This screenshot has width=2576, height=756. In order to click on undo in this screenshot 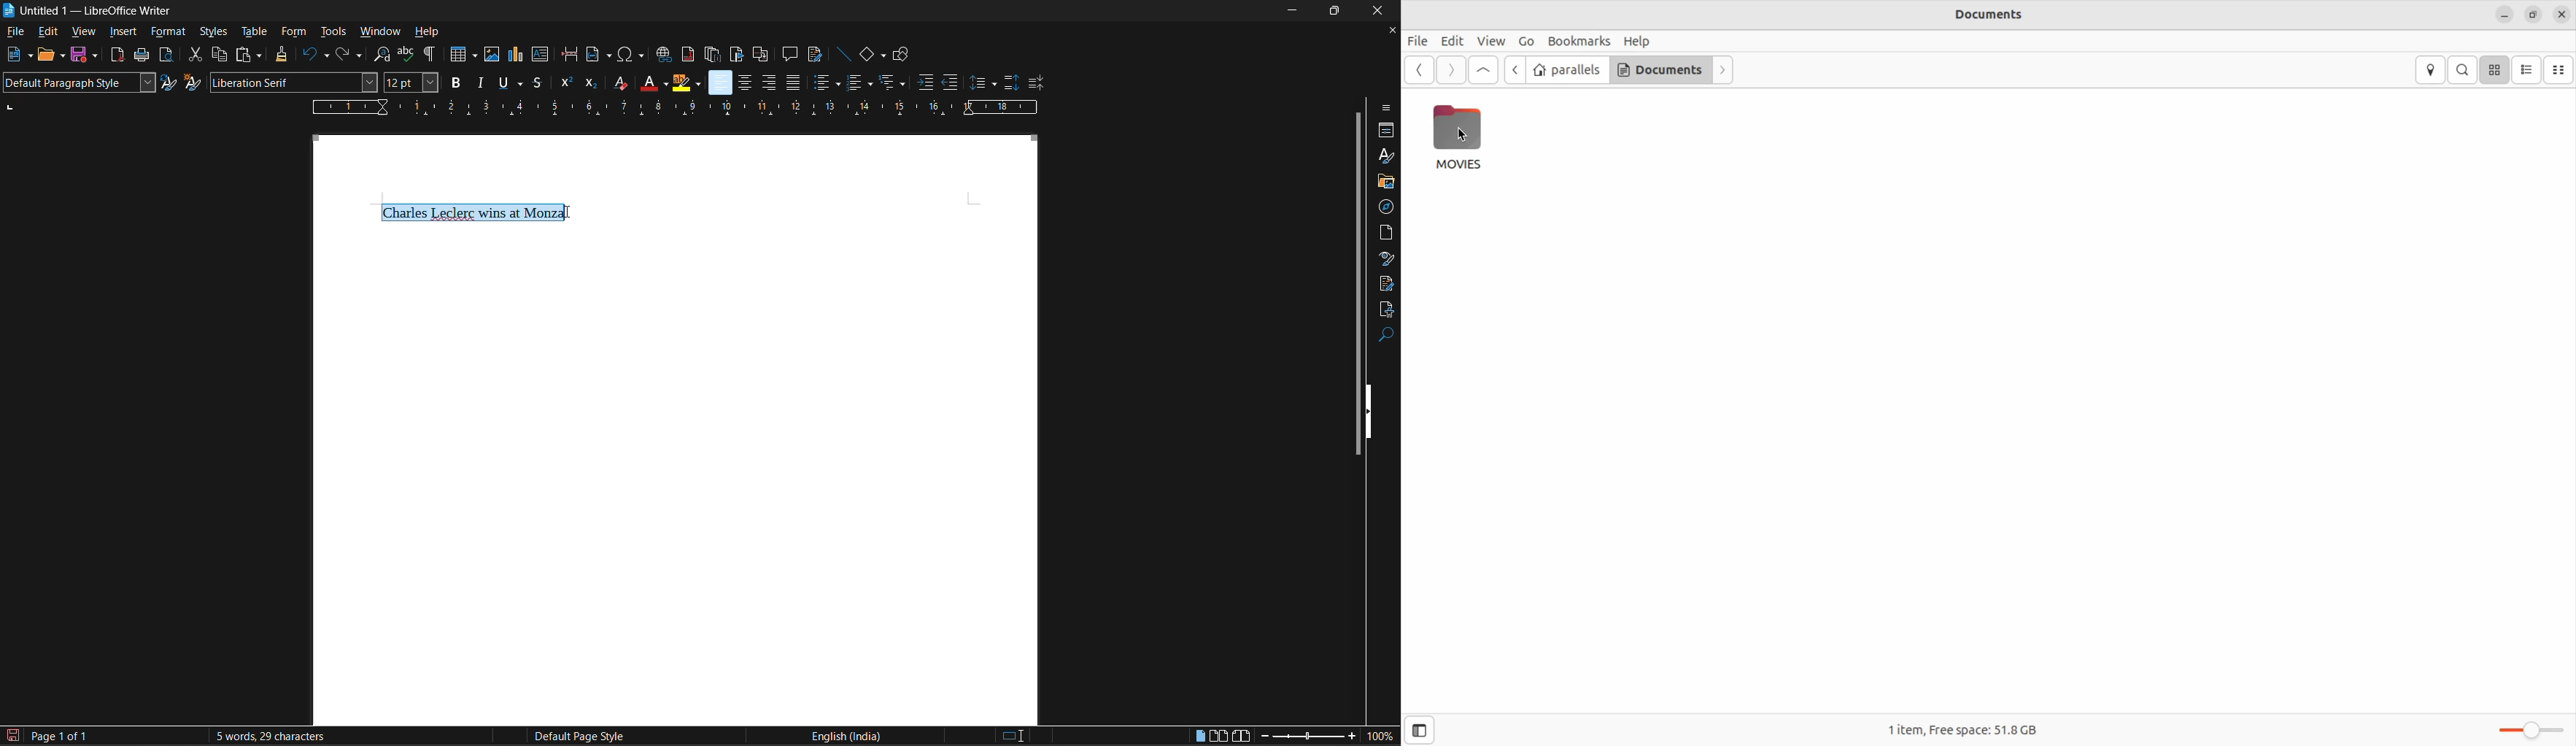, I will do `click(313, 54)`.